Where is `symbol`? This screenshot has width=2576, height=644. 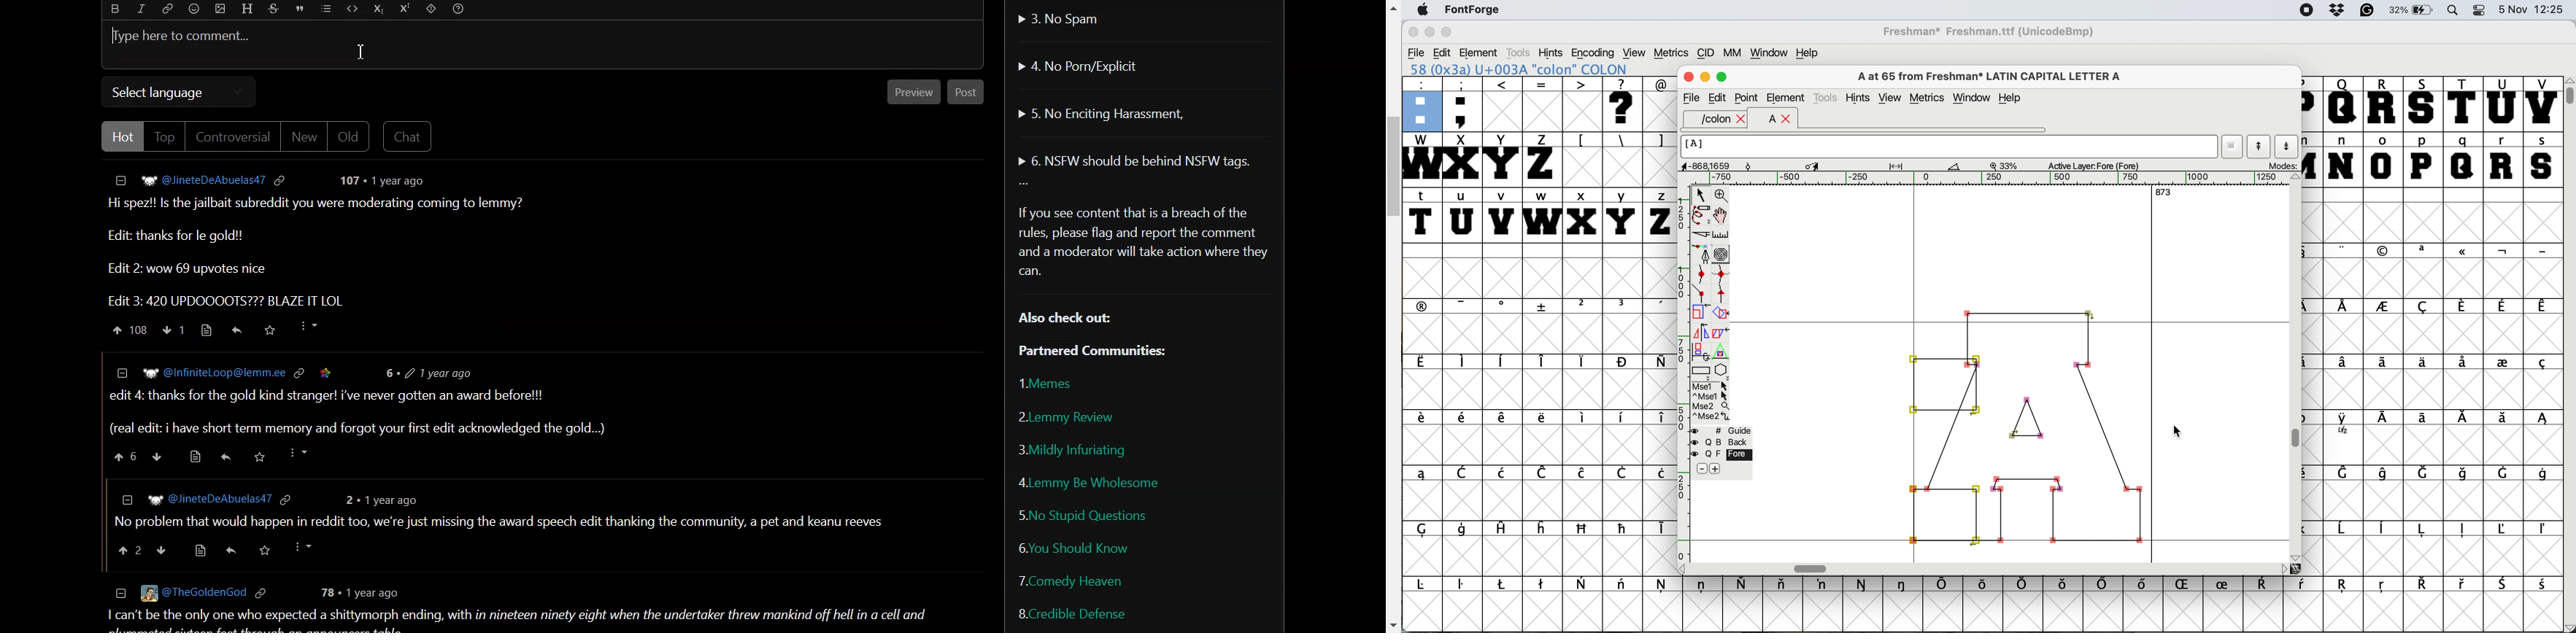
symbol is located at coordinates (2146, 586).